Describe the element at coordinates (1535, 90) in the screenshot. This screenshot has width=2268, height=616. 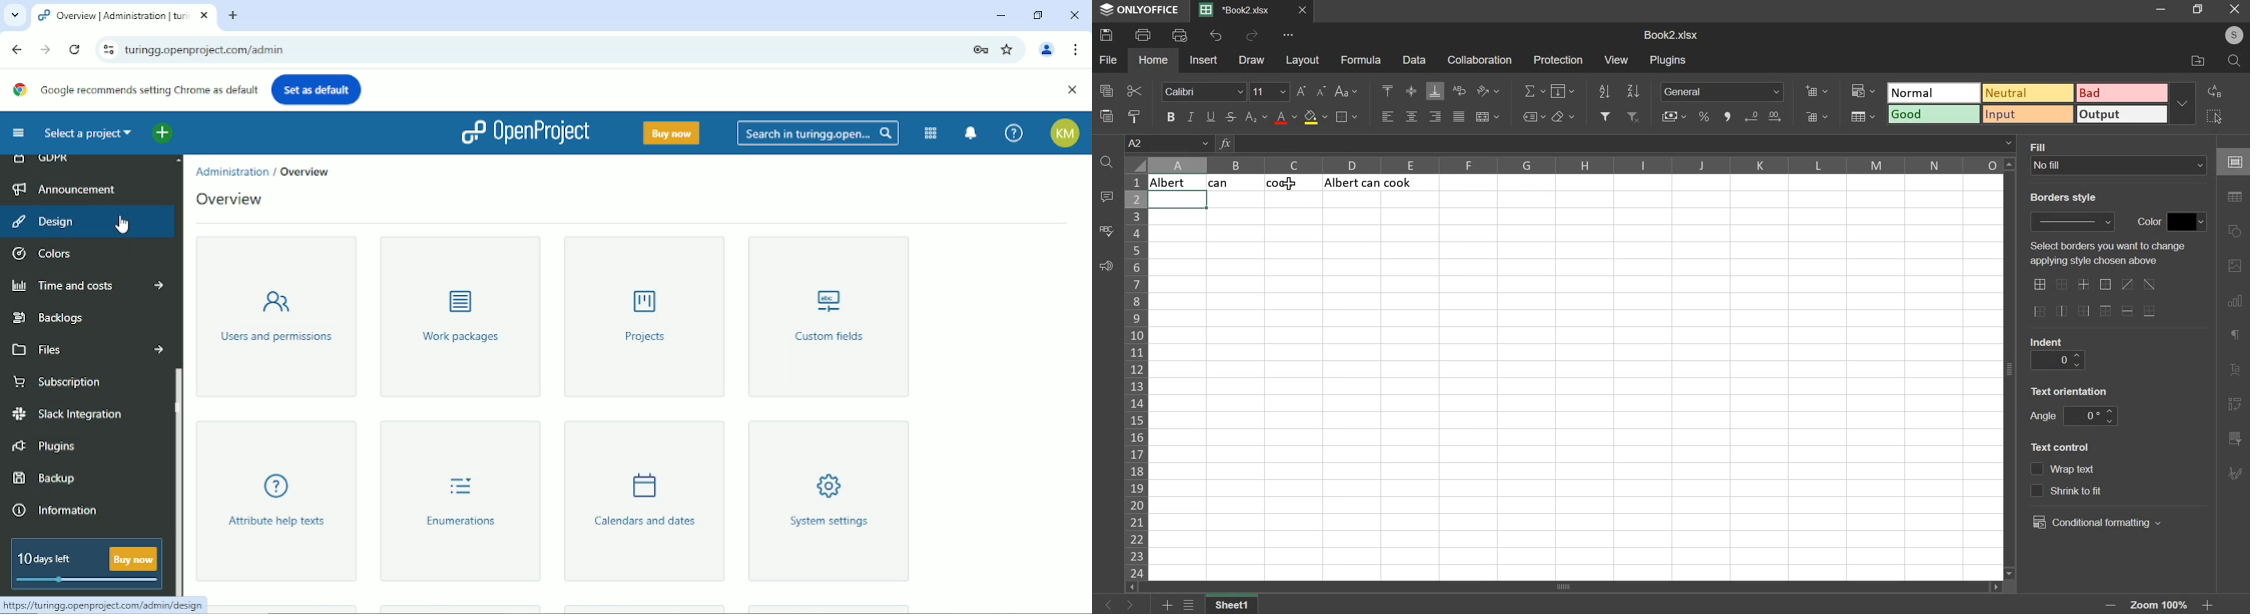
I see `sum` at that location.